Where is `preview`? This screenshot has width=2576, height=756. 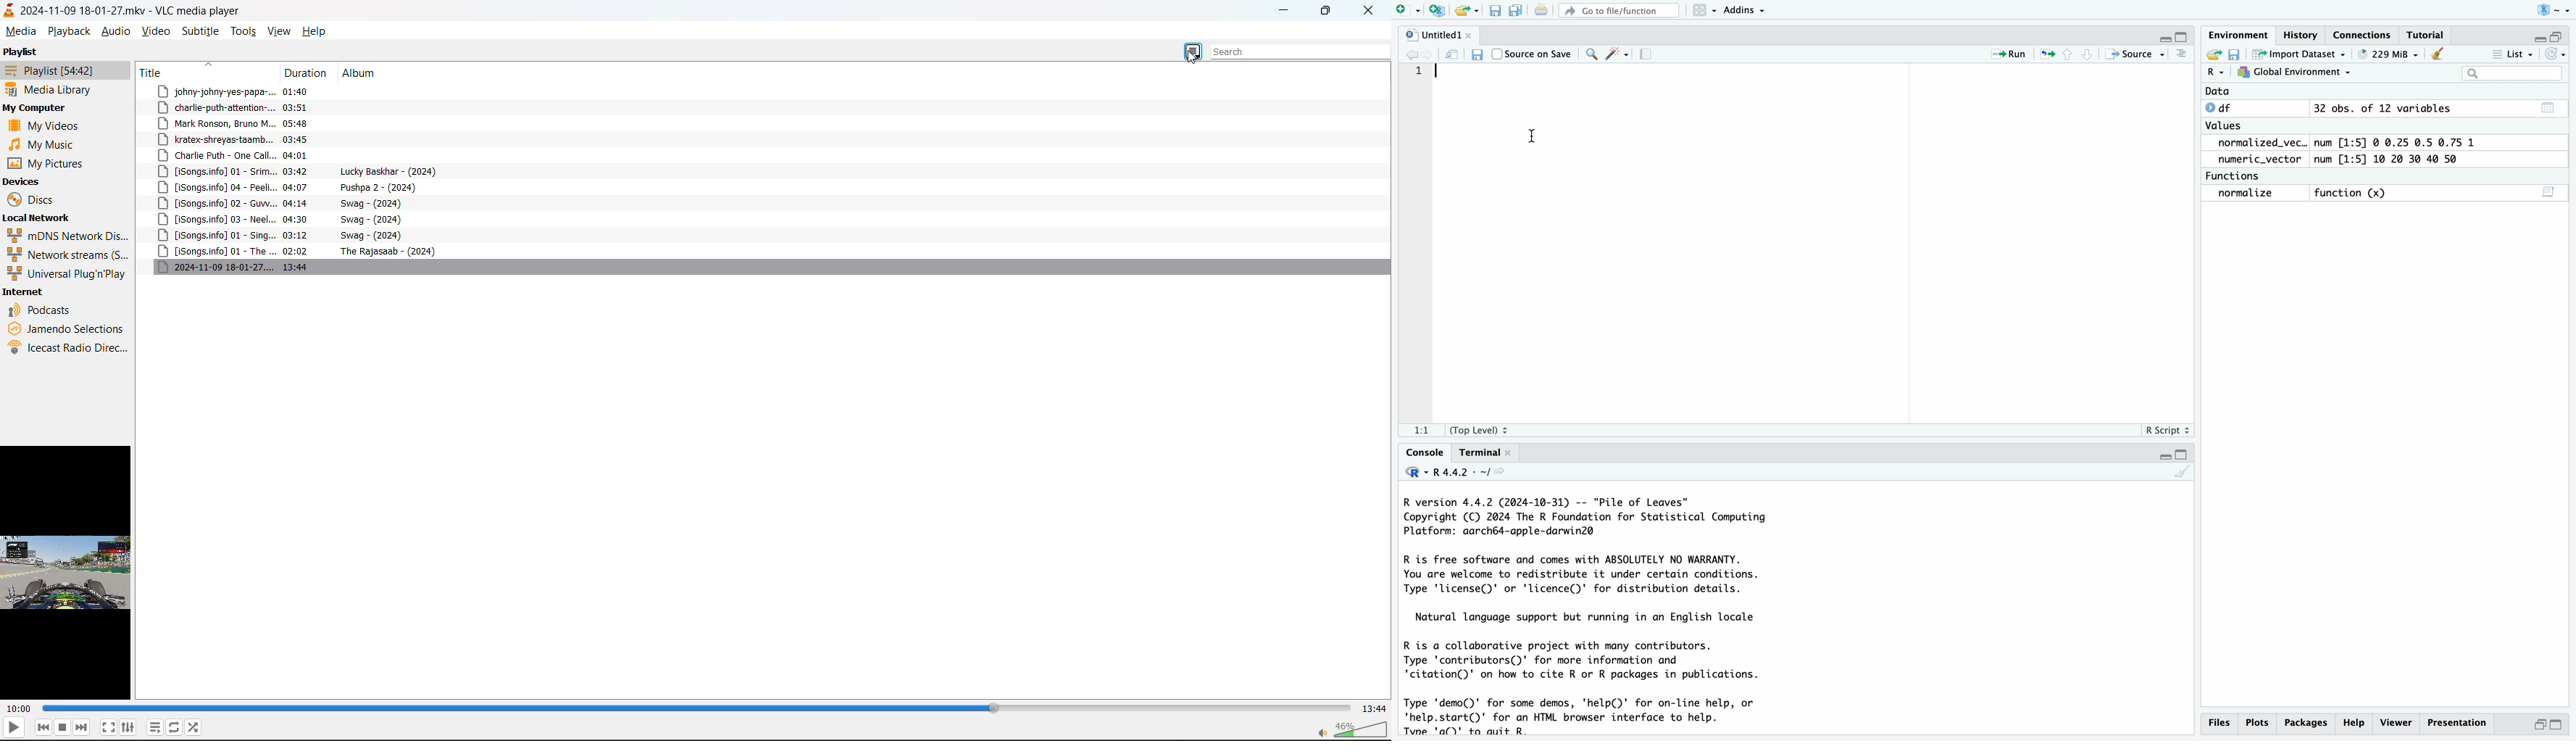
preview is located at coordinates (68, 573).